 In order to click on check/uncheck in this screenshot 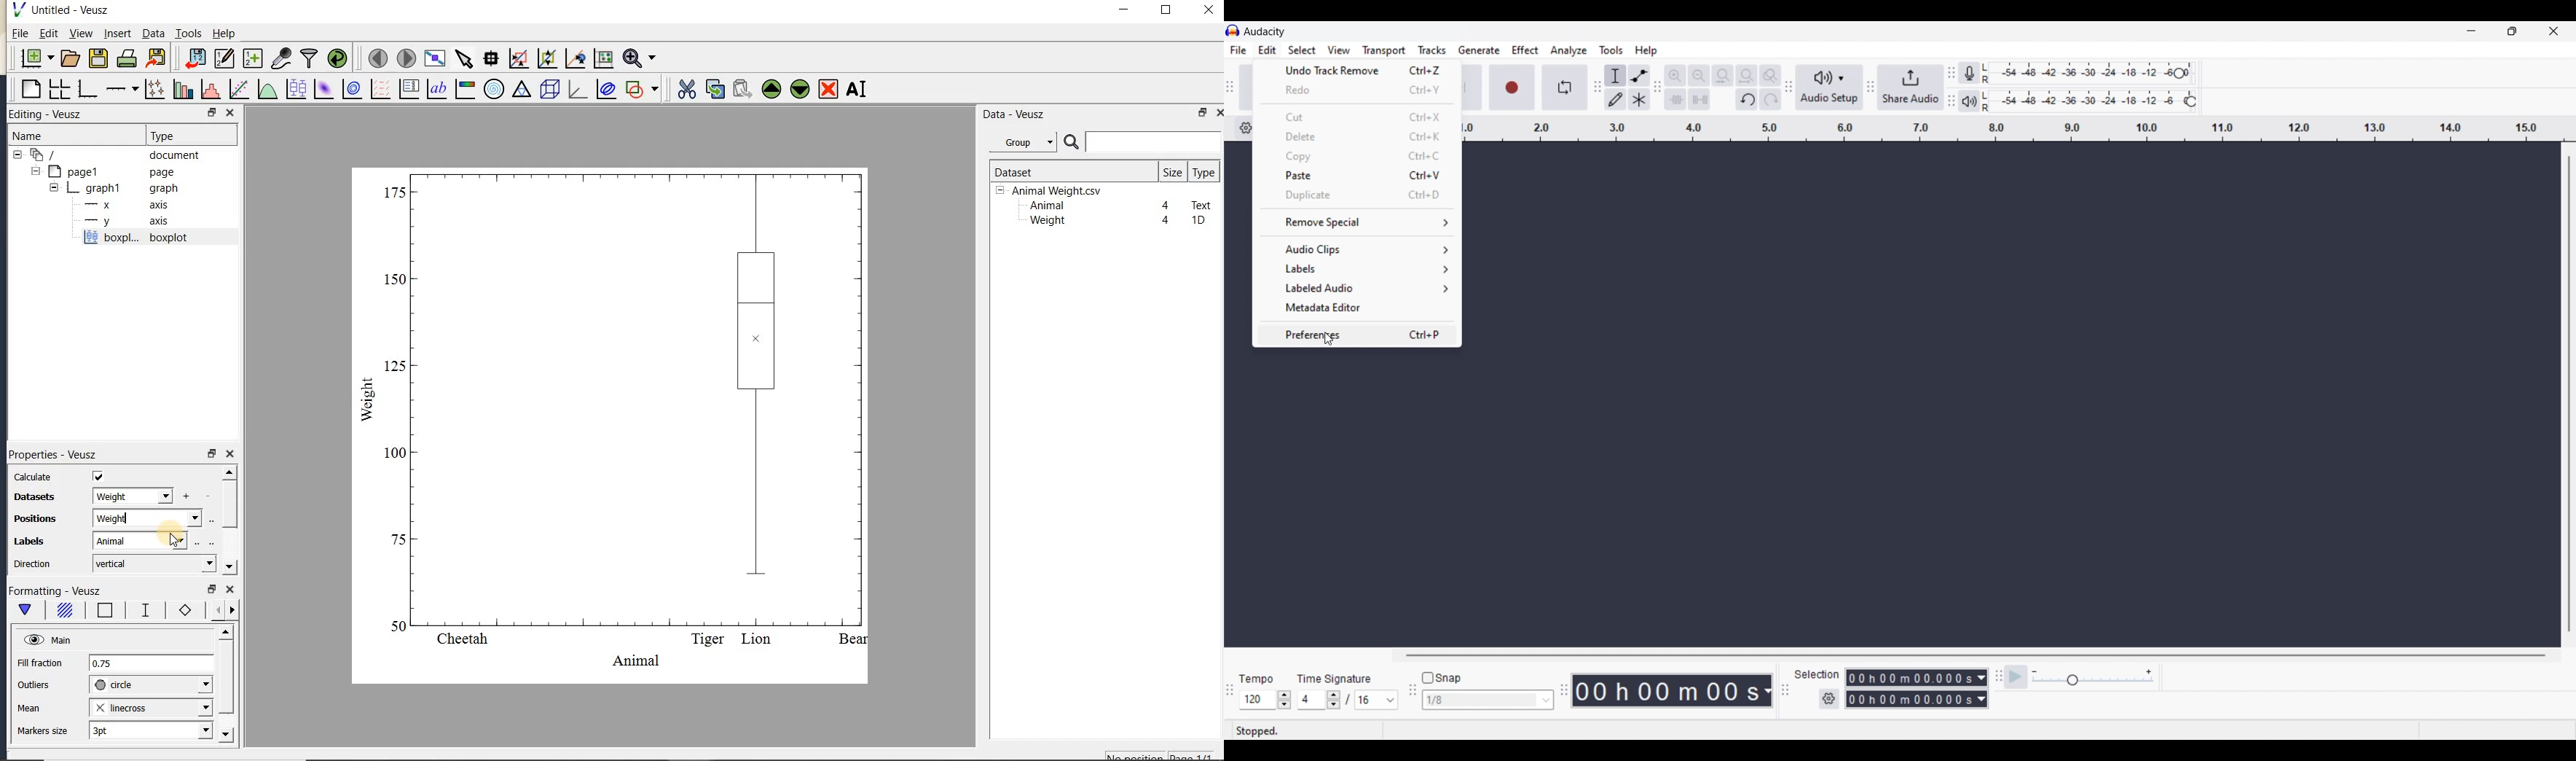, I will do `click(98, 477)`.